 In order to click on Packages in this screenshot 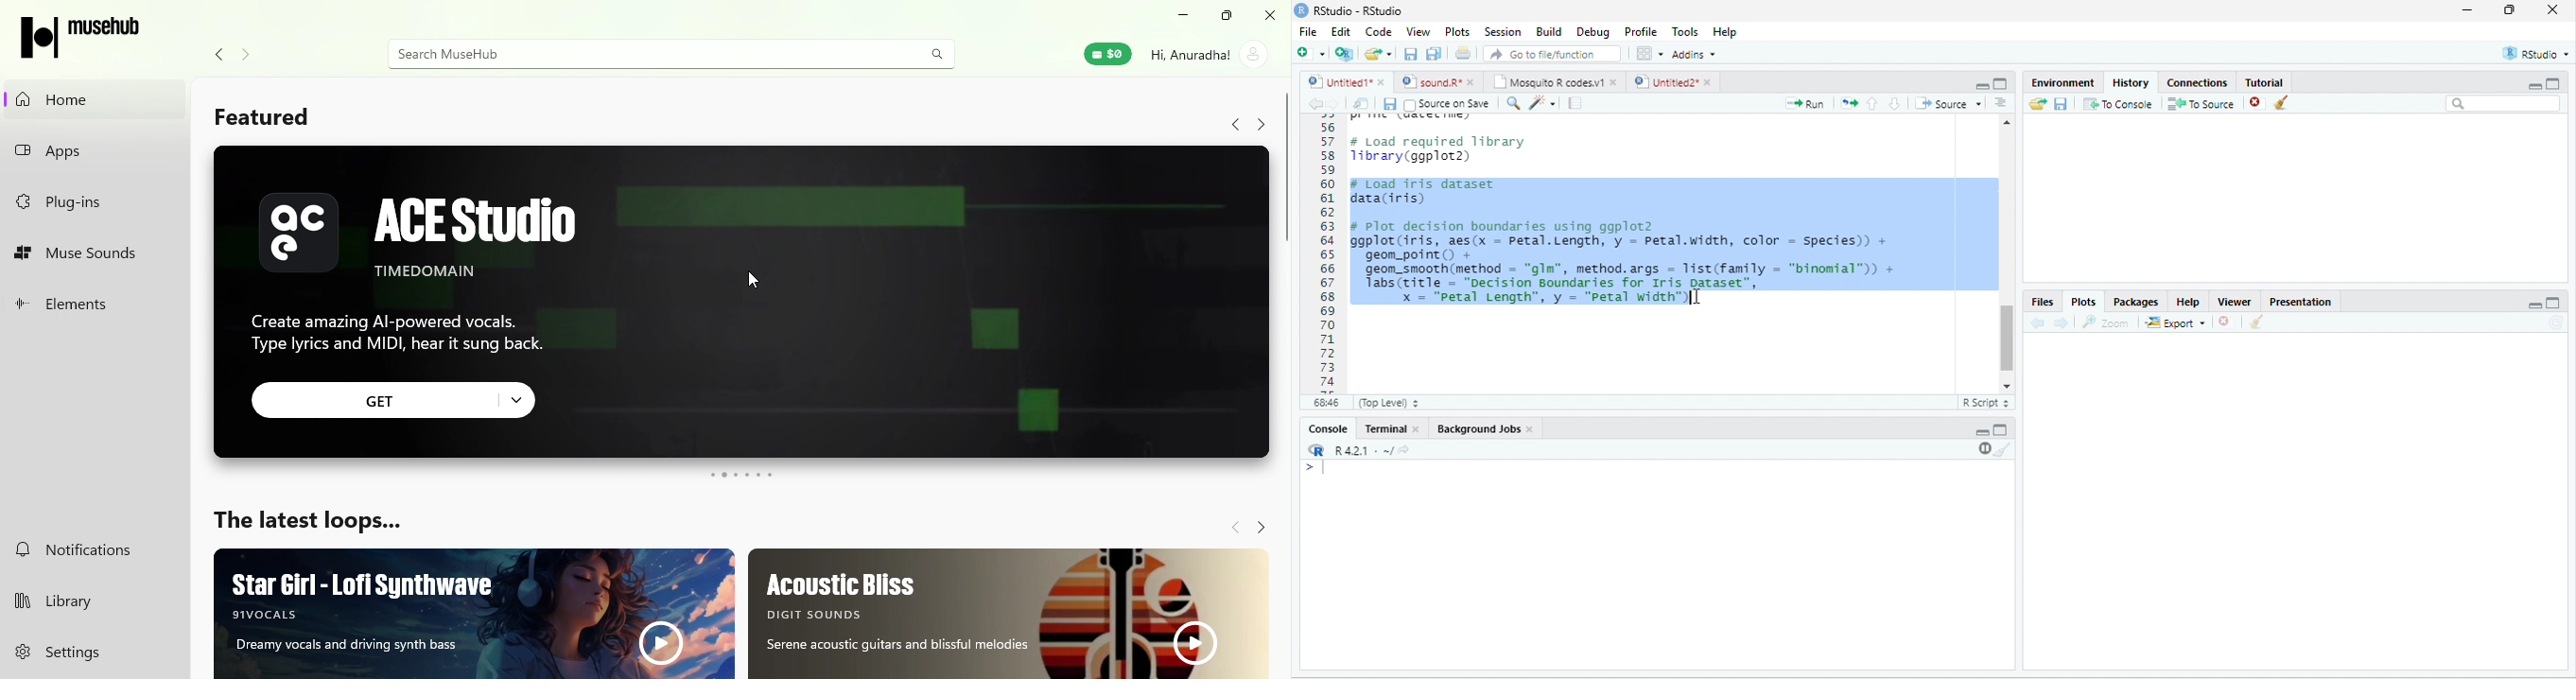, I will do `click(2136, 303)`.